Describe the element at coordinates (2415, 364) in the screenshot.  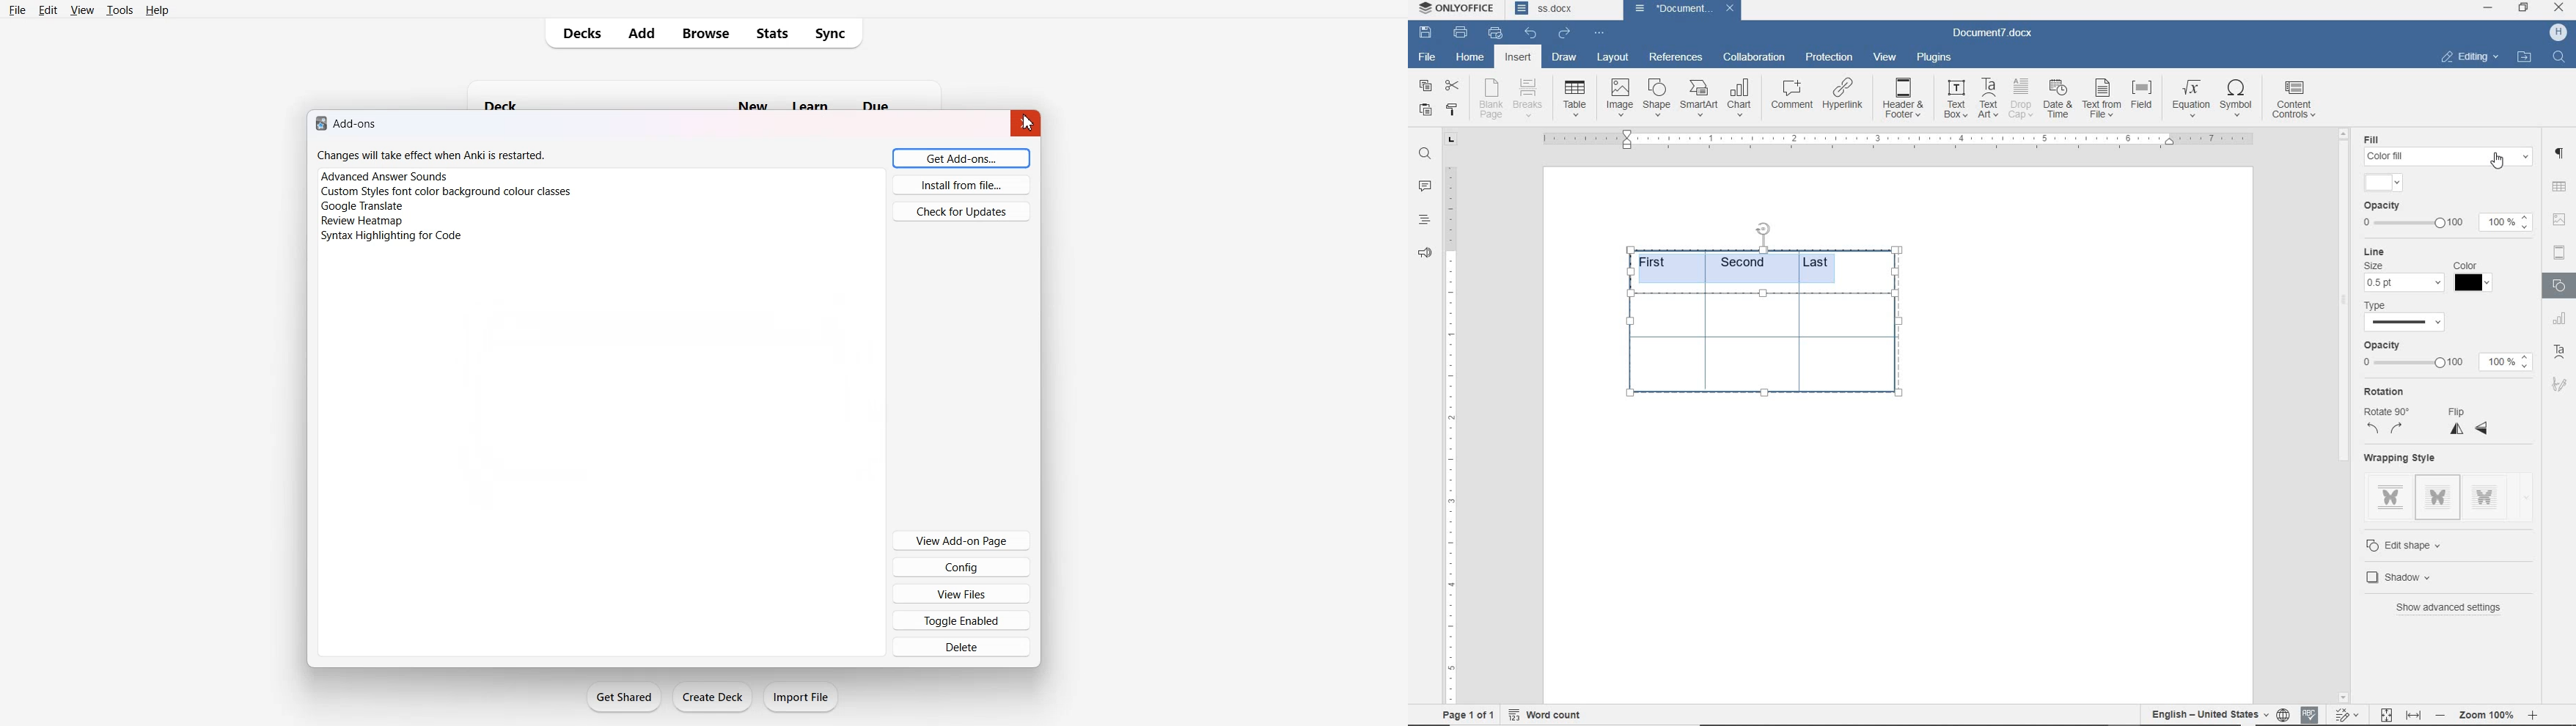
I see `choose 0 to 100` at that location.